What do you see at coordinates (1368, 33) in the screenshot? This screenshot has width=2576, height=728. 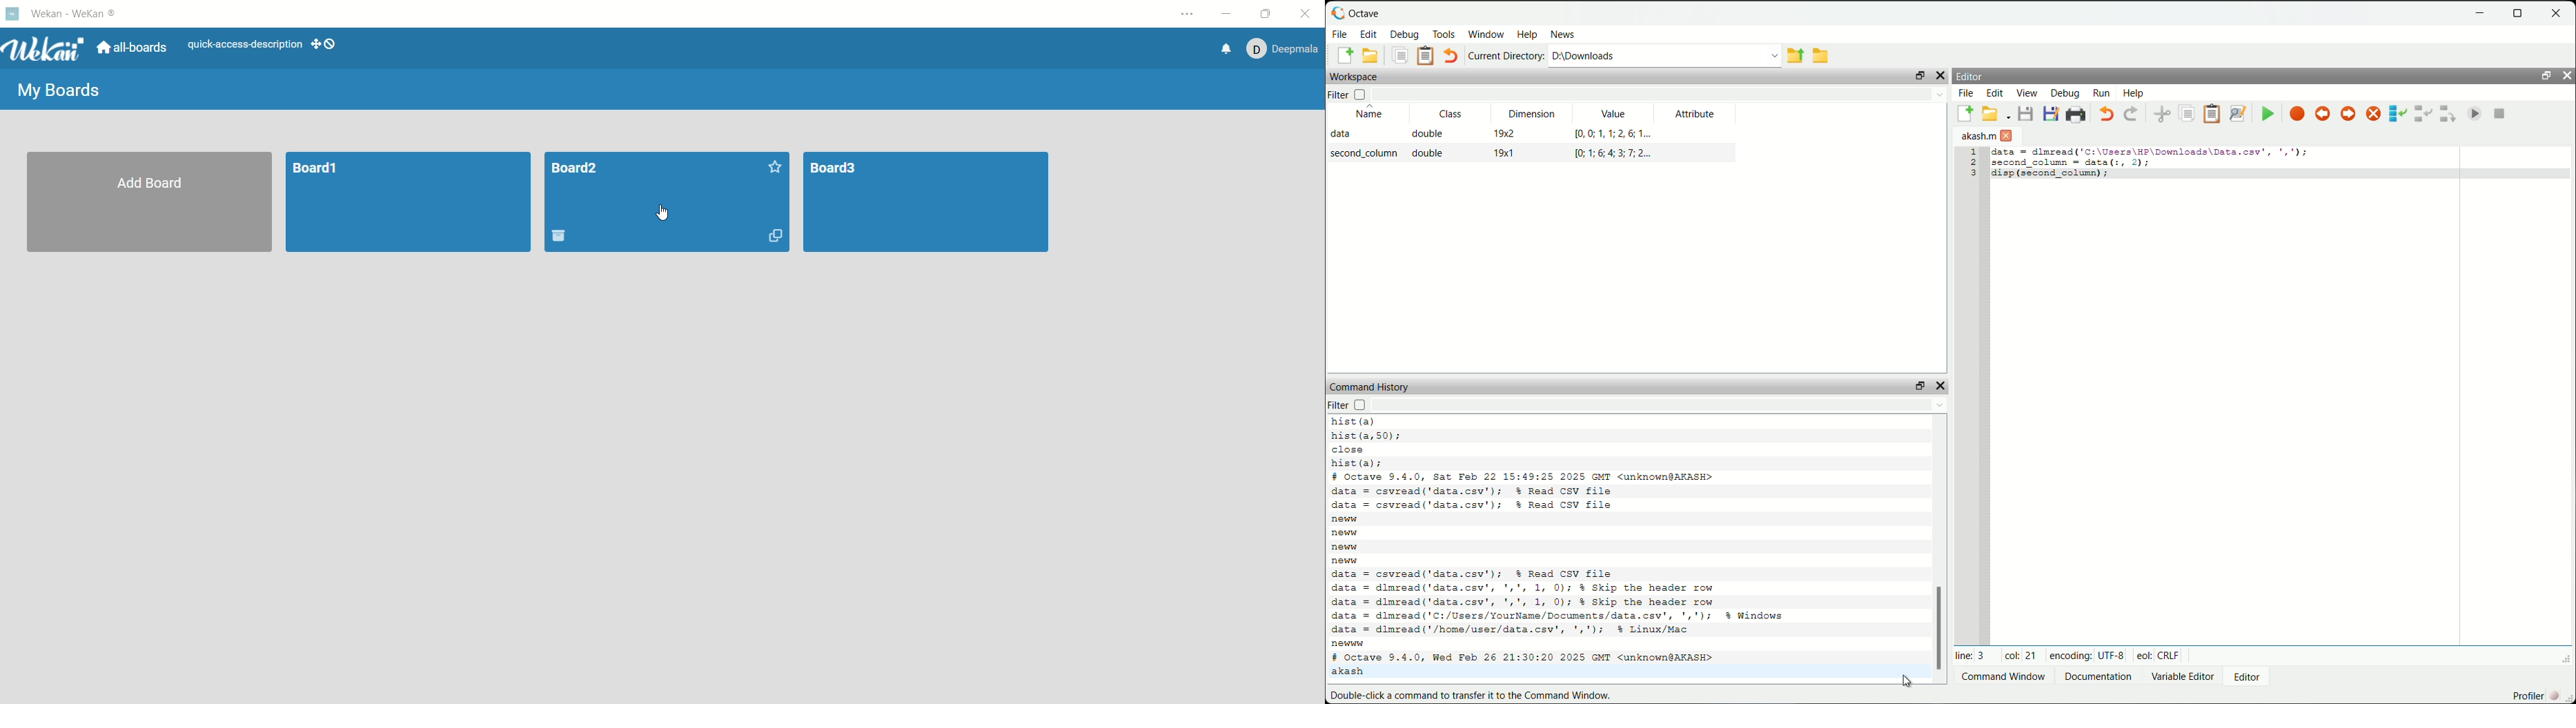 I see `edit` at bounding box center [1368, 33].